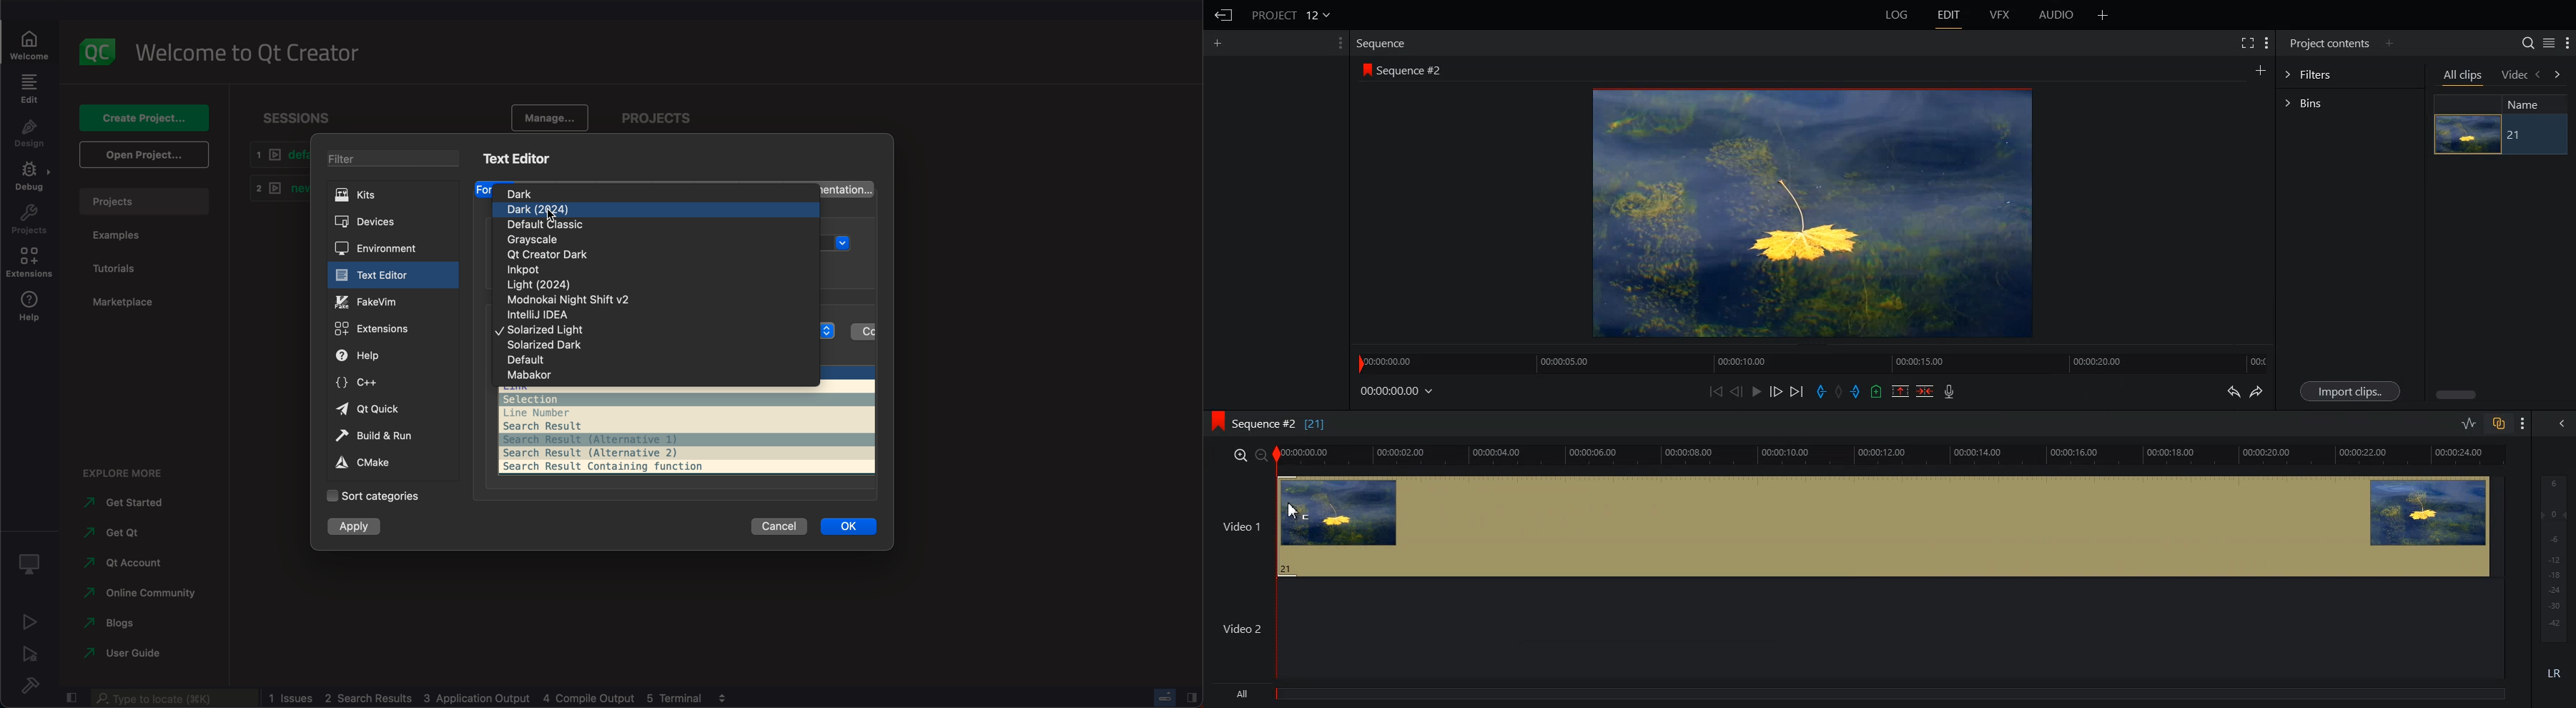  I want to click on grayscale, so click(563, 240).